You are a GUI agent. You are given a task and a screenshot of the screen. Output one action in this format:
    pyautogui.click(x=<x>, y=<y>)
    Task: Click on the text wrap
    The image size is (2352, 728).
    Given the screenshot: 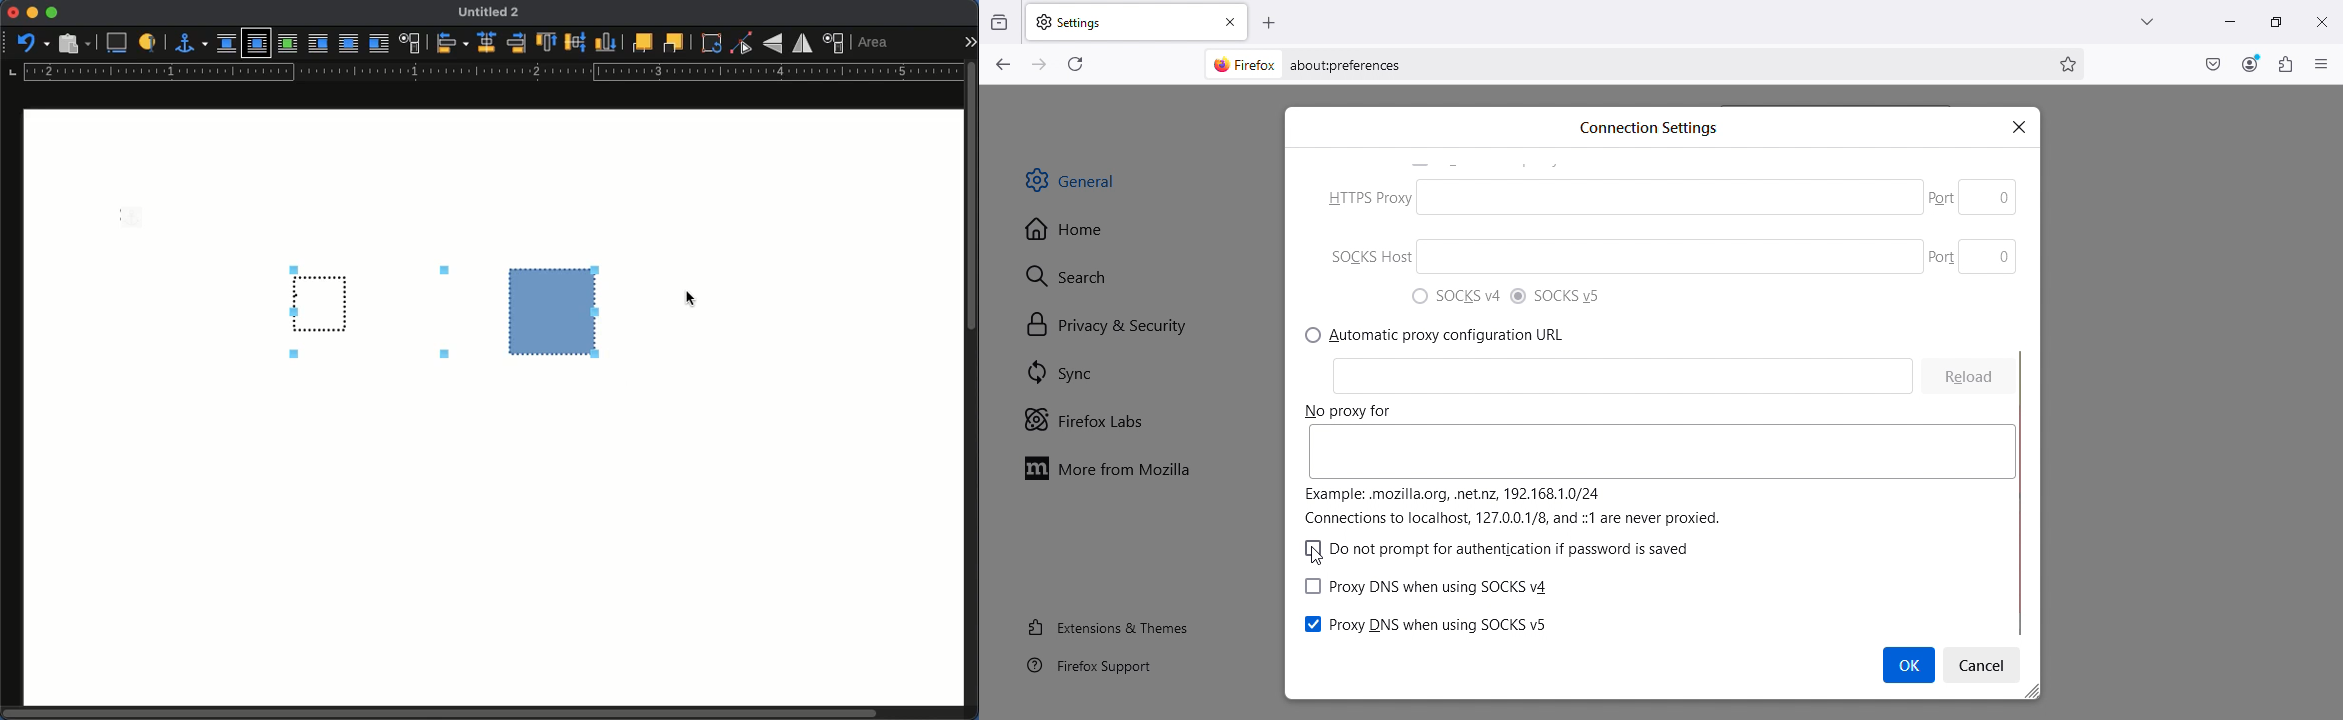 What is the action you would take?
    pyautogui.click(x=410, y=43)
    